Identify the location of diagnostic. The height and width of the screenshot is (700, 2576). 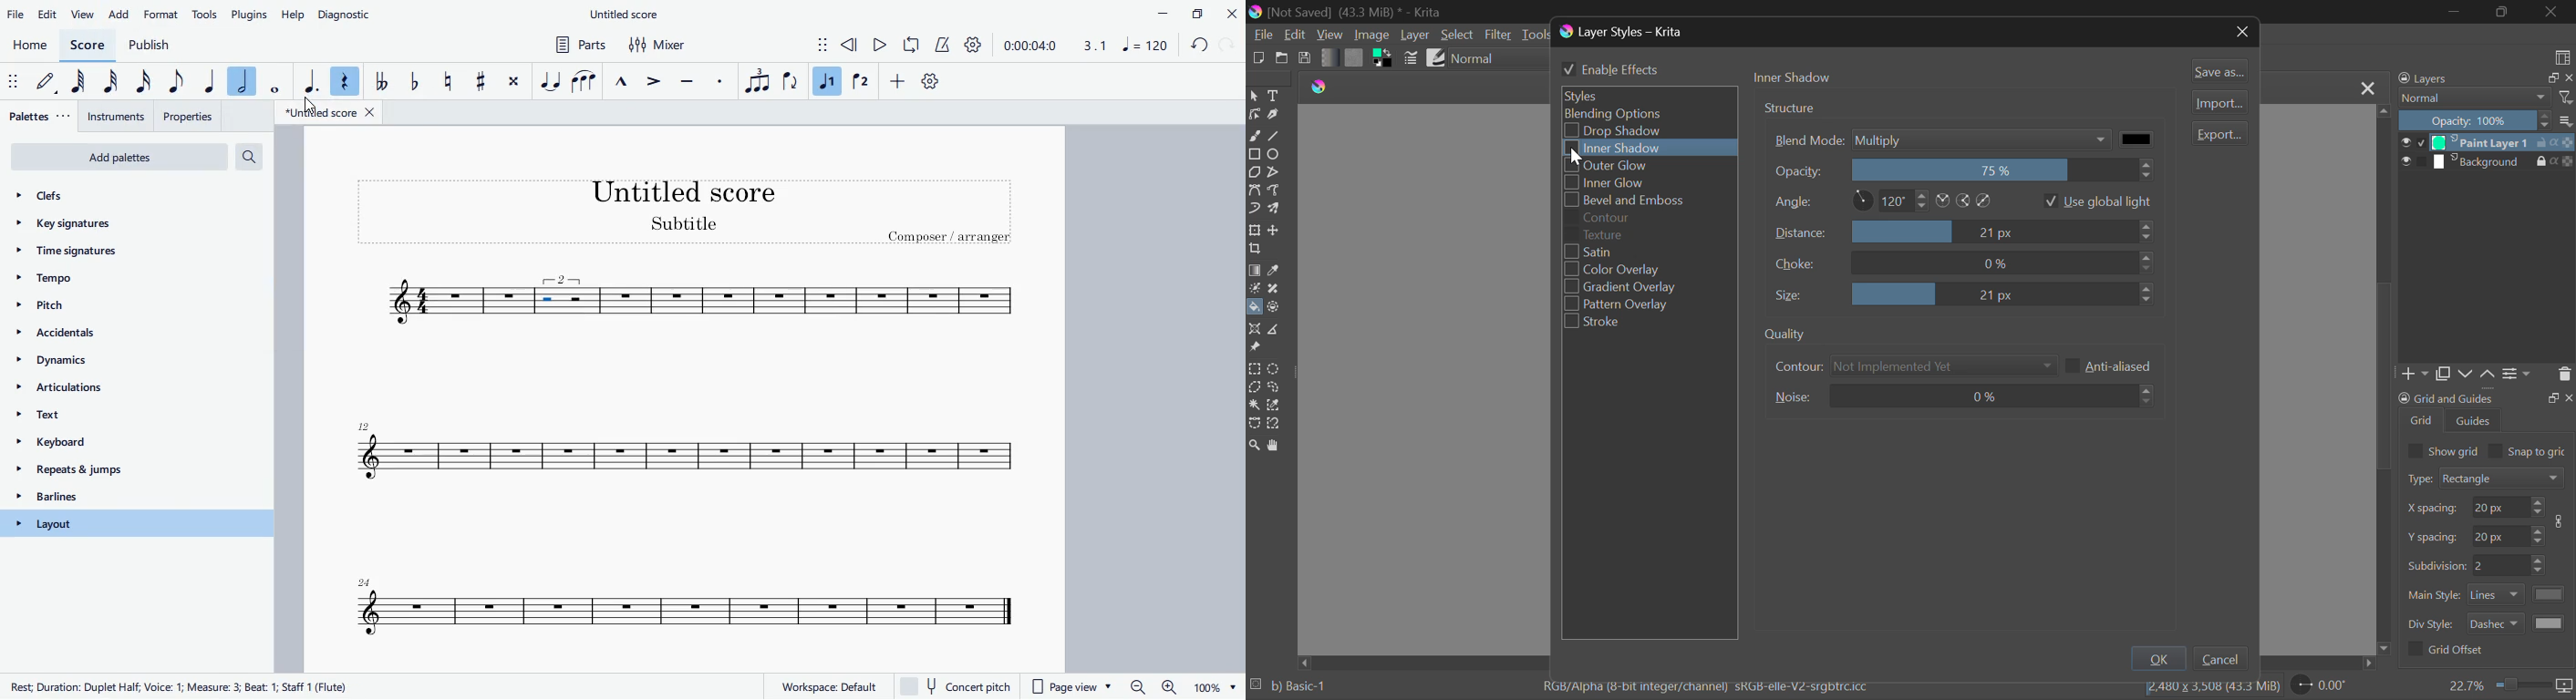
(349, 12).